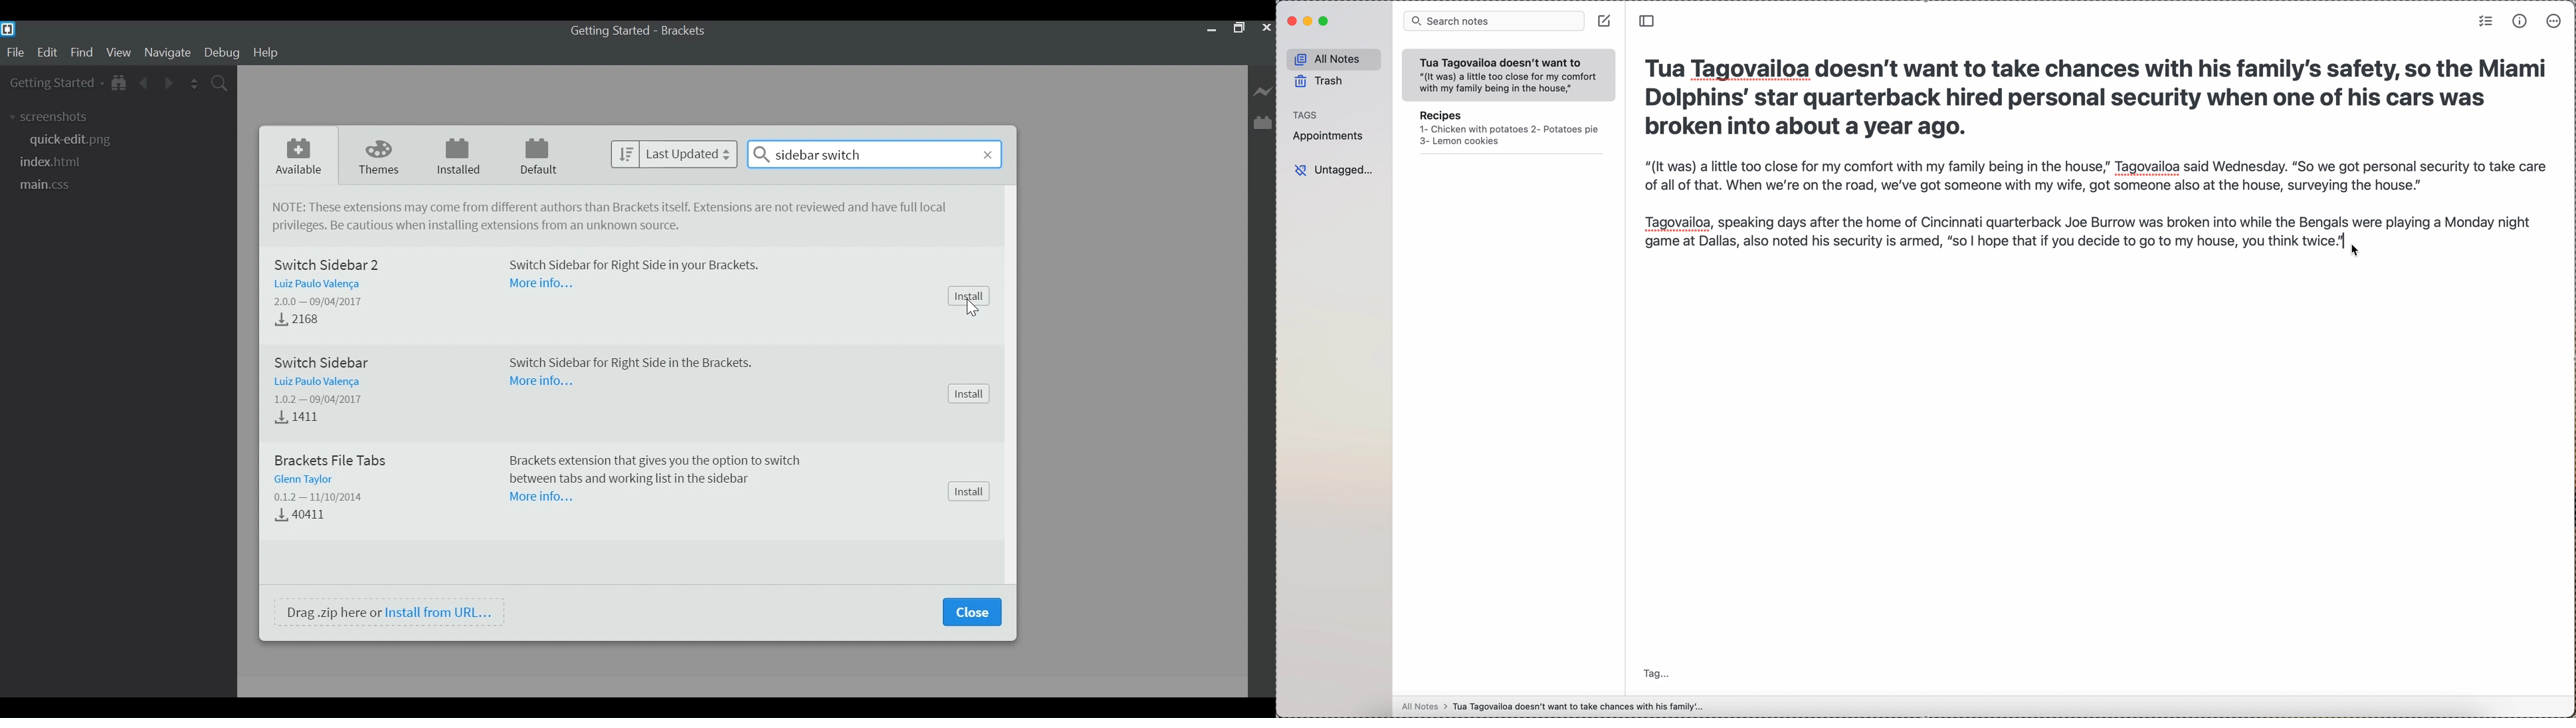 This screenshot has height=728, width=2576. Describe the element at coordinates (326, 301) in the screenshot. I see `Version - Released Date` at that location.